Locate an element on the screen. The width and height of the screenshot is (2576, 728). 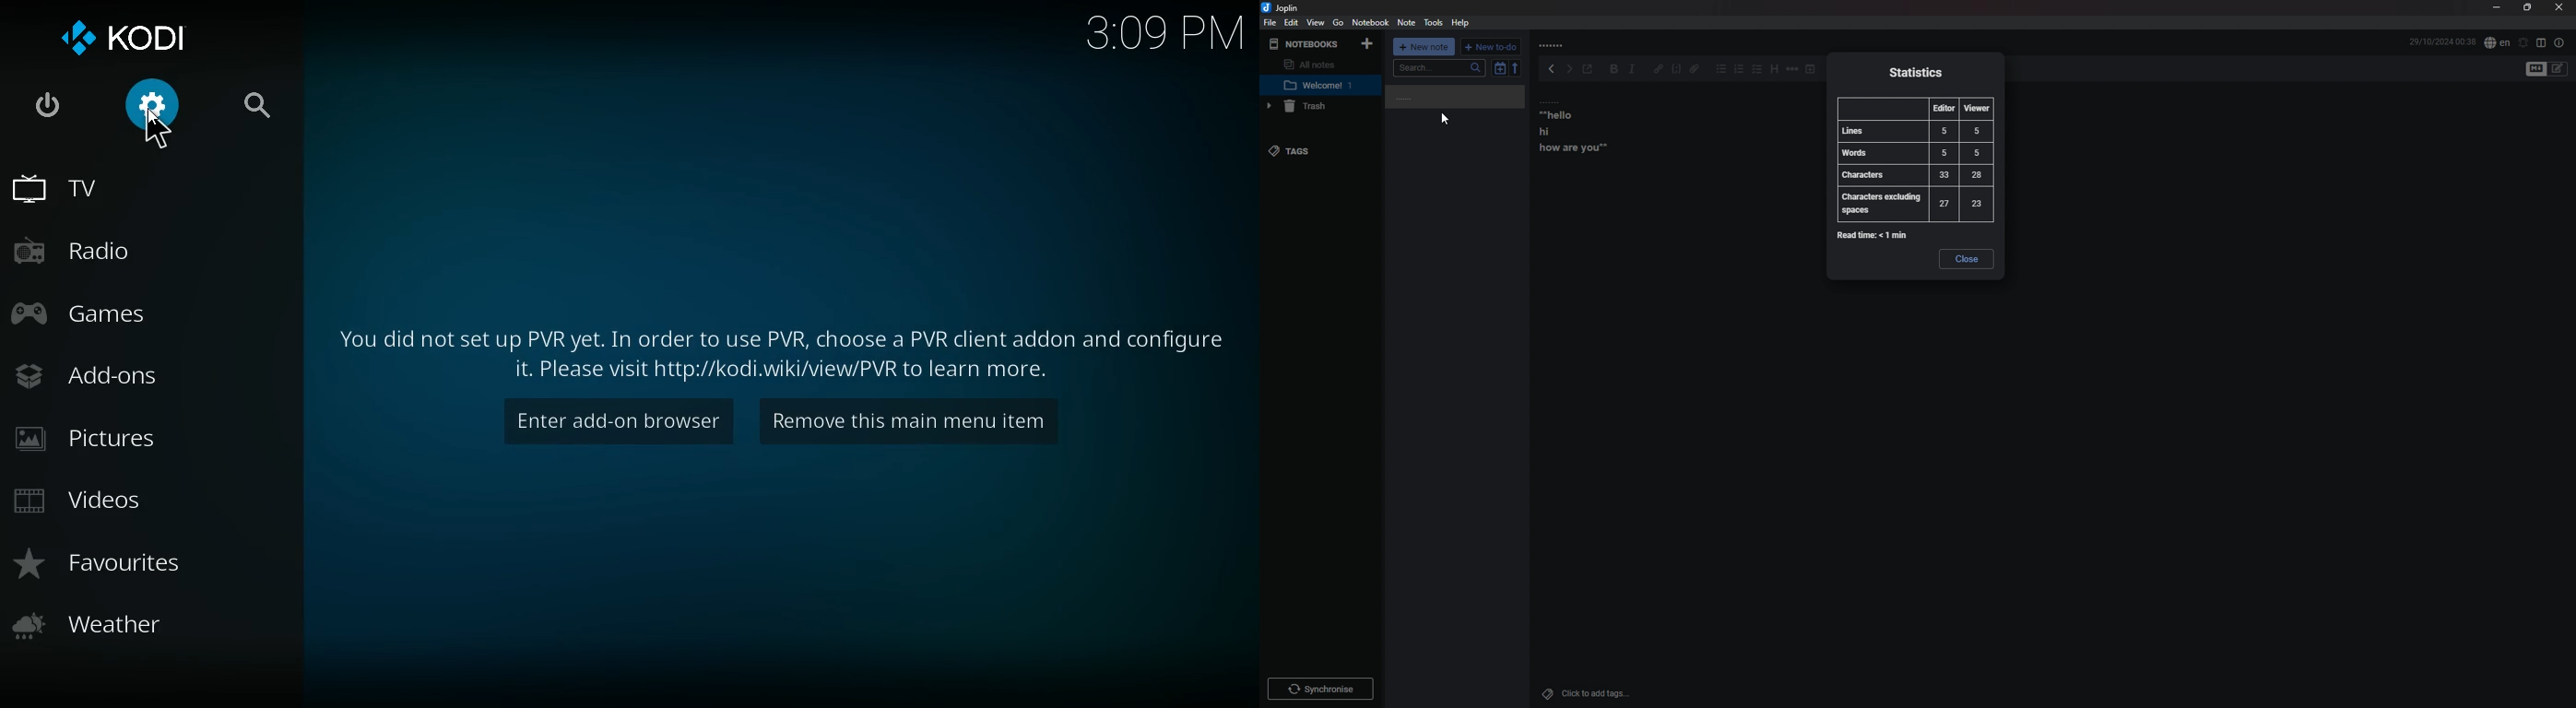
time is located at coordinates (1160, 35).